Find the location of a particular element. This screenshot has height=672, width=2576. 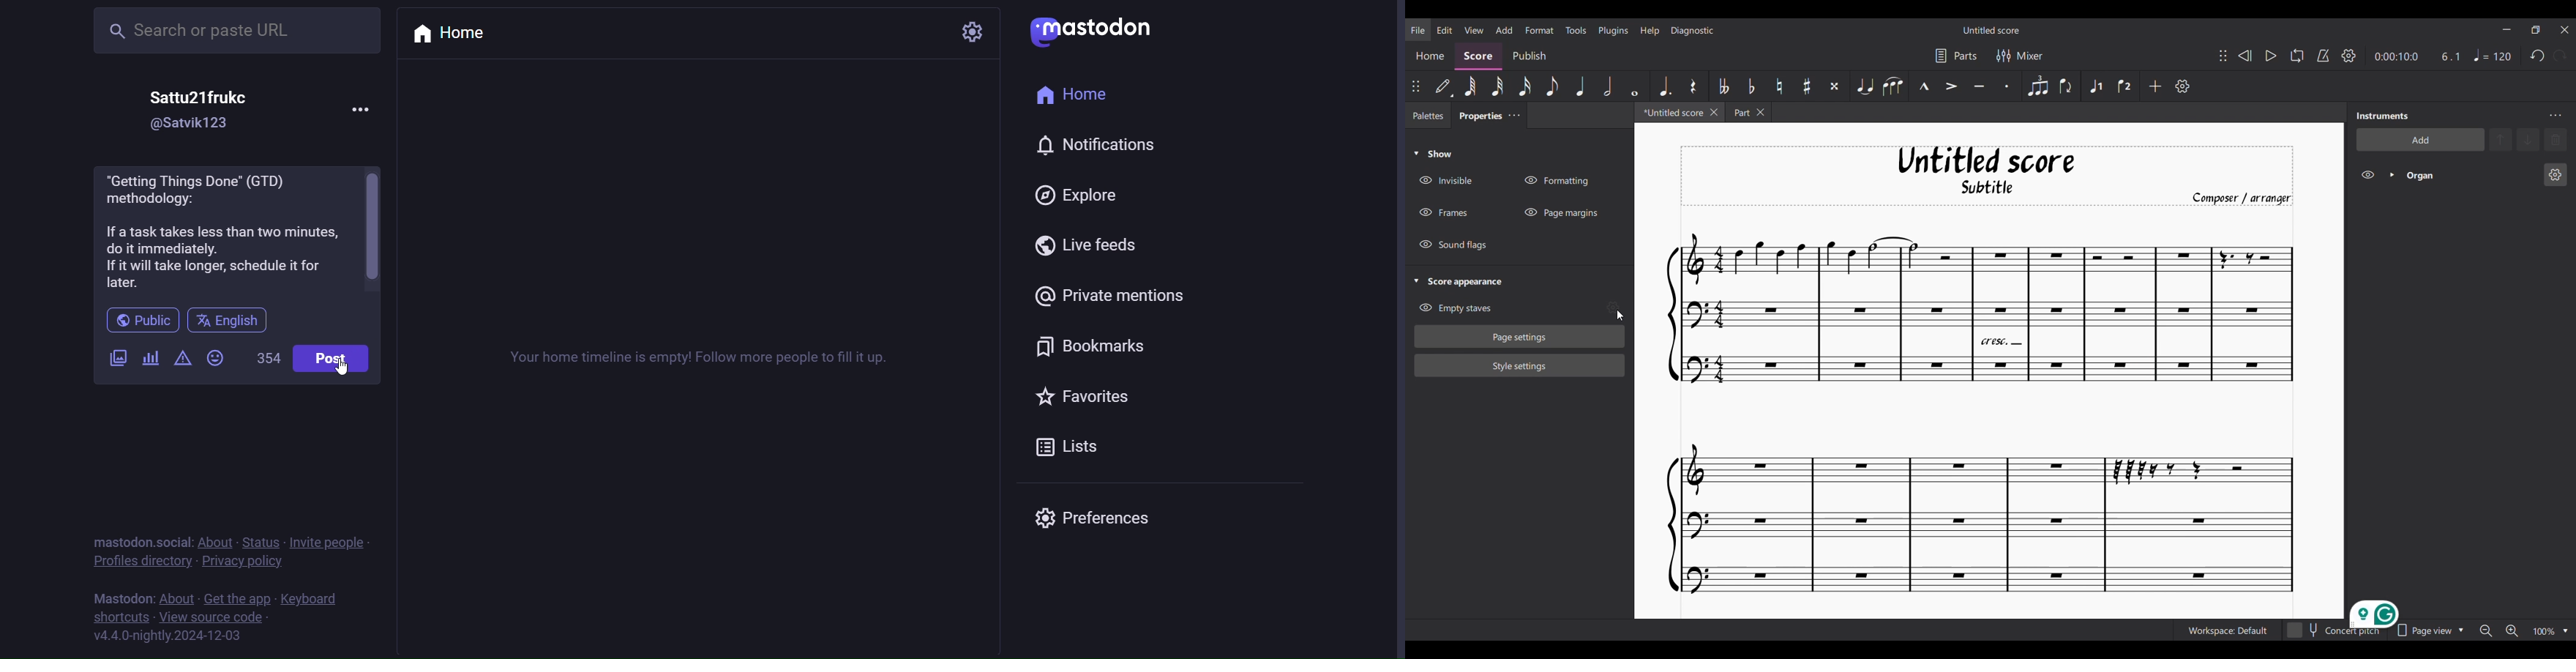

16th note is located at coordinates (1525, 87).